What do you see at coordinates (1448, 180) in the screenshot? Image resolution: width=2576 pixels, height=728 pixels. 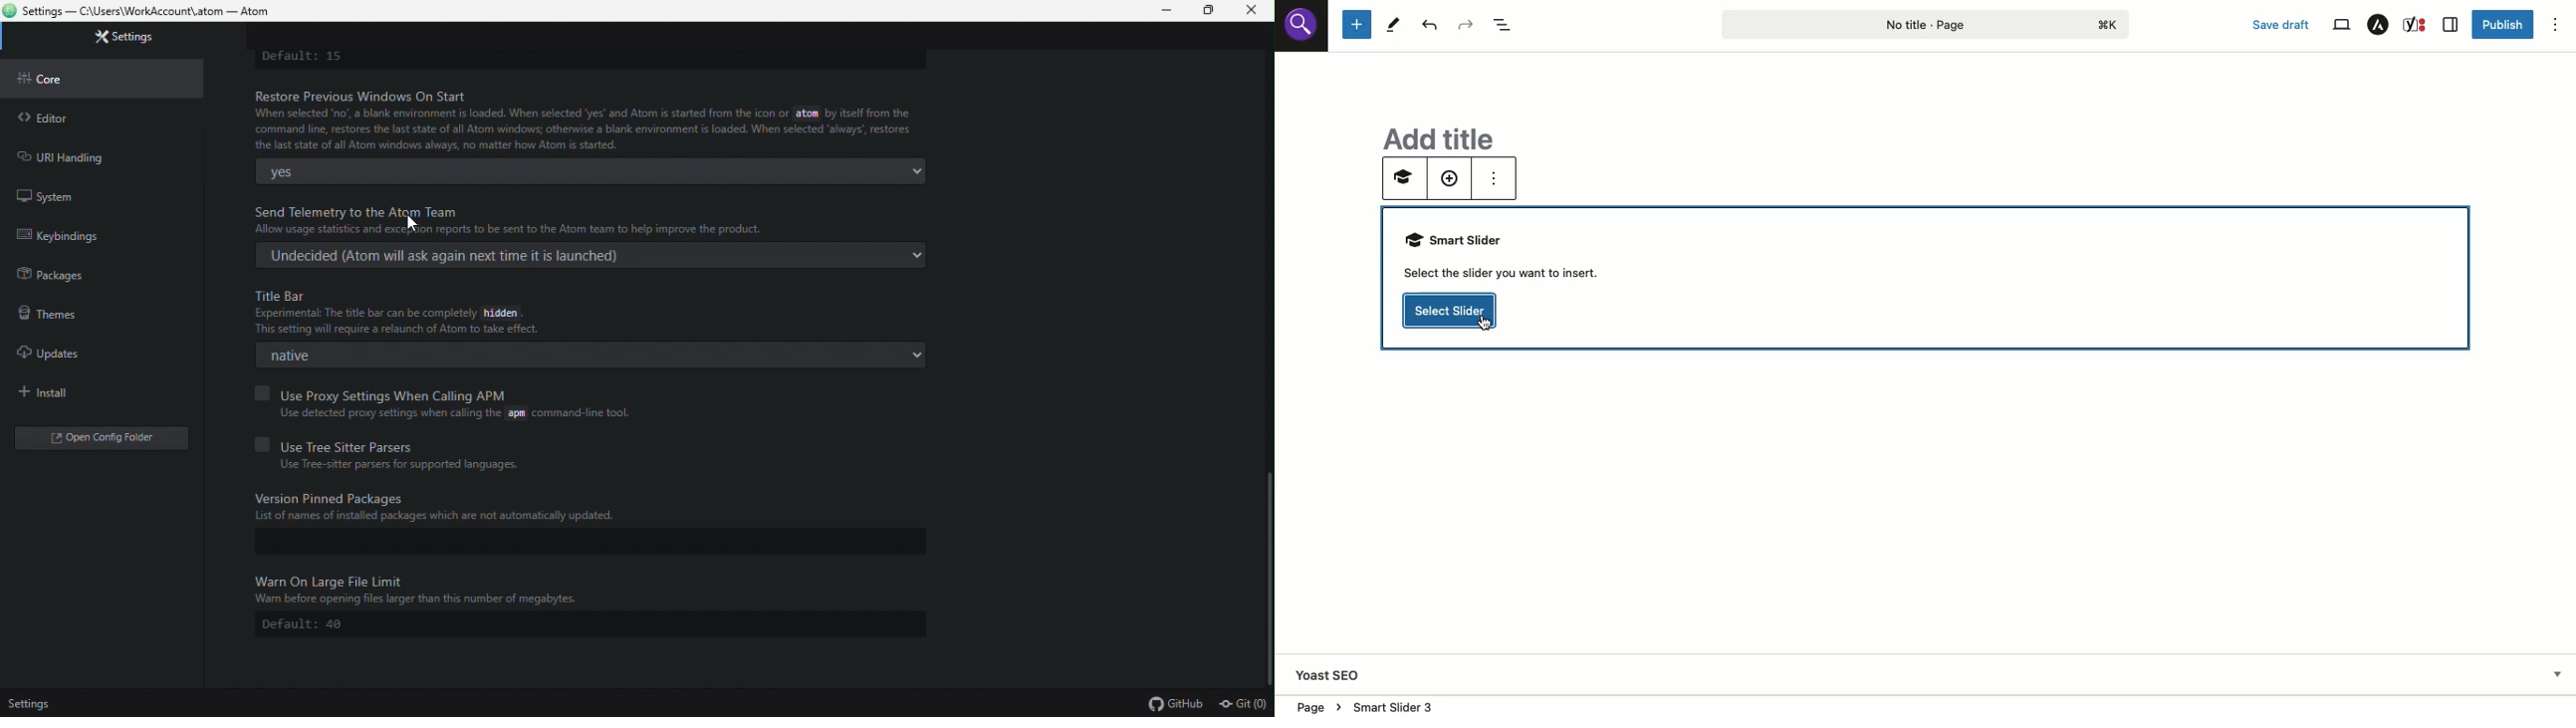 I see `Add` at bounding box center [1448, 180].